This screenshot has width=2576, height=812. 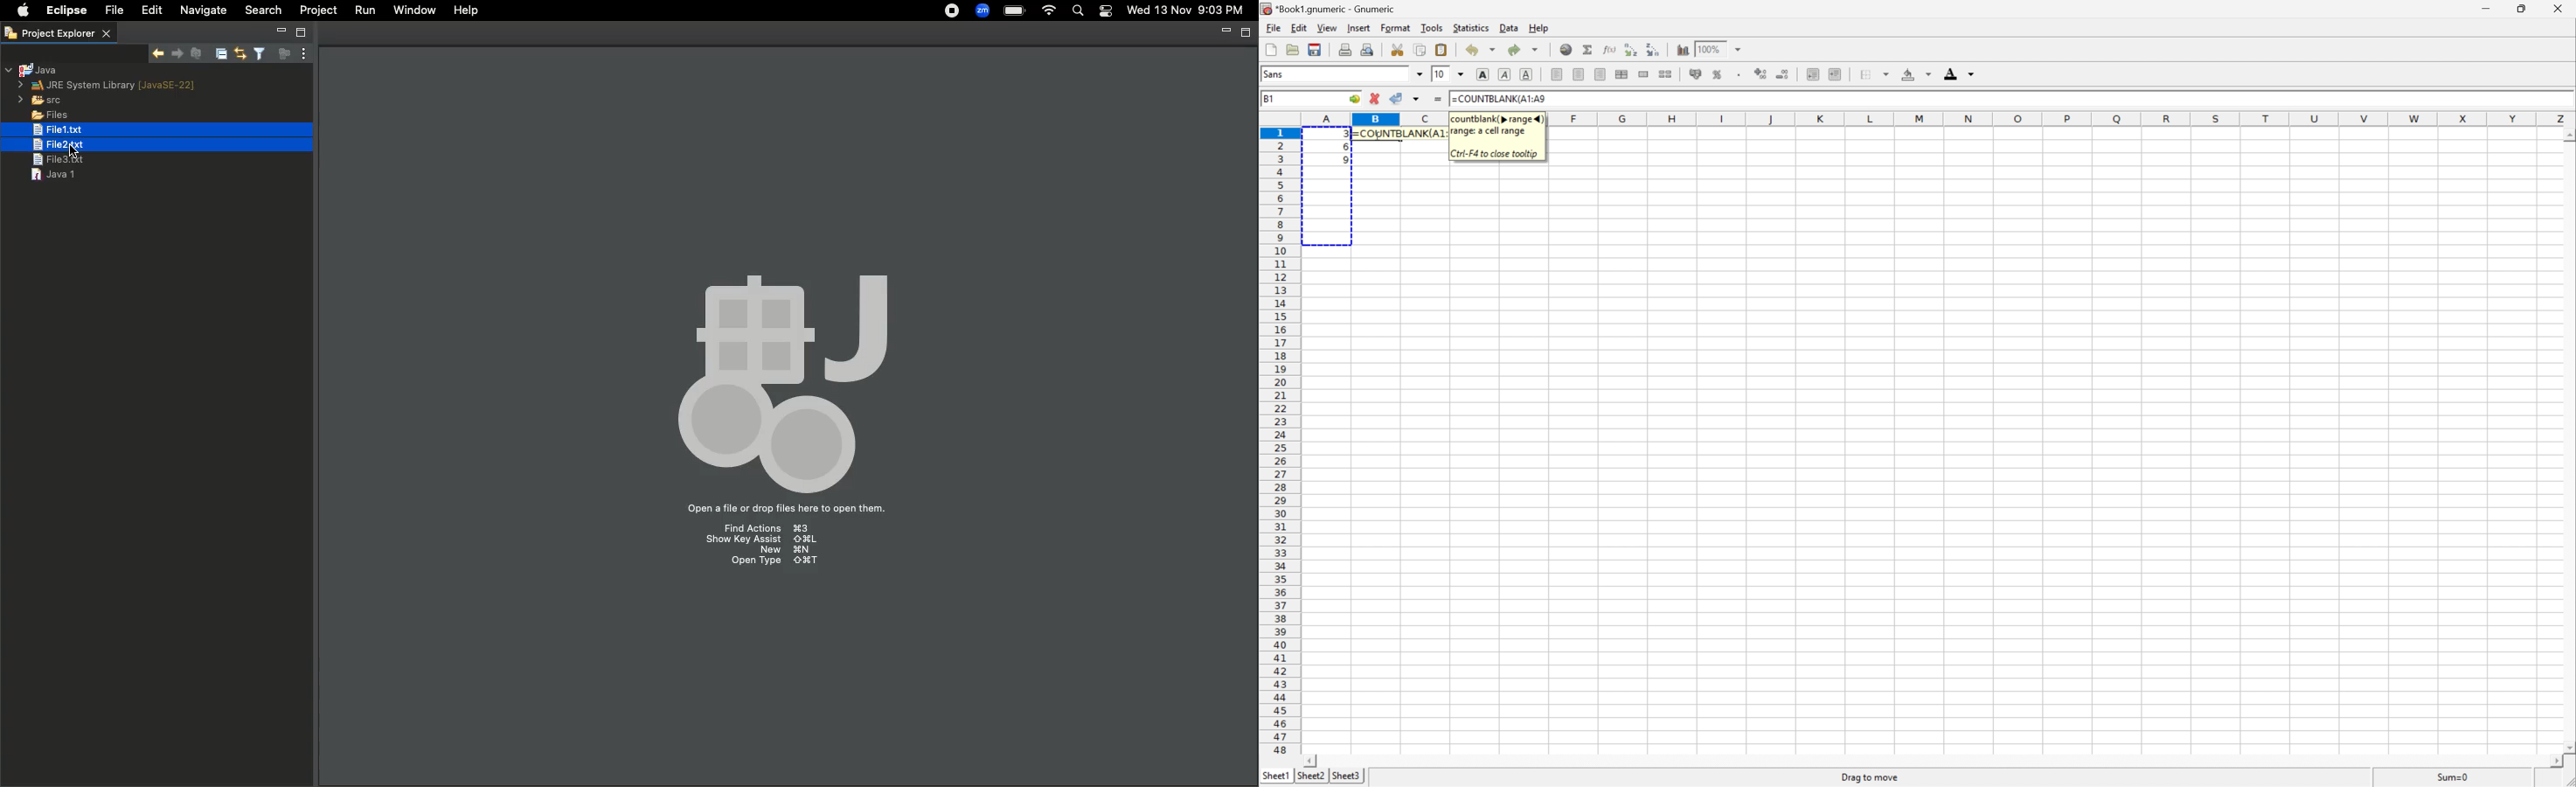 What do you see at coordinates (1398, 133) in the screenshot?
I see `=COUNTBLANK(A1:A9)` at bounding box center [1398, 133].